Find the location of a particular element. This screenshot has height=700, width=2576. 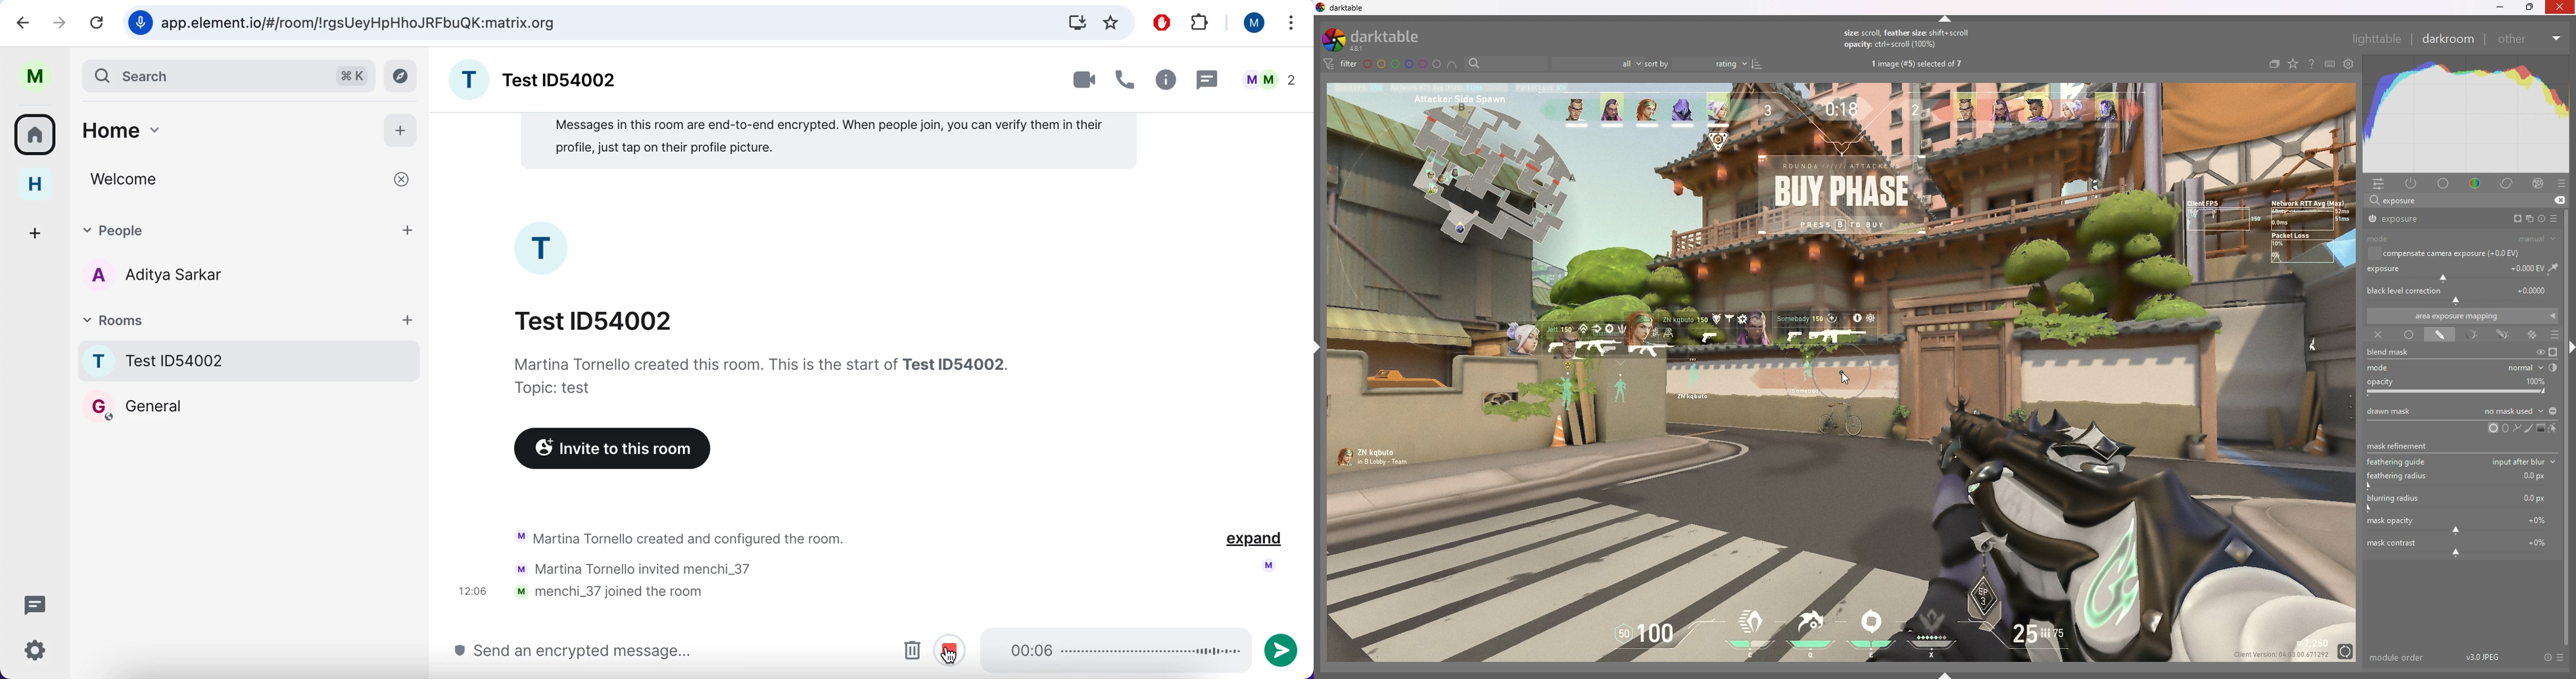

forward is located at coordinates (60, 21).